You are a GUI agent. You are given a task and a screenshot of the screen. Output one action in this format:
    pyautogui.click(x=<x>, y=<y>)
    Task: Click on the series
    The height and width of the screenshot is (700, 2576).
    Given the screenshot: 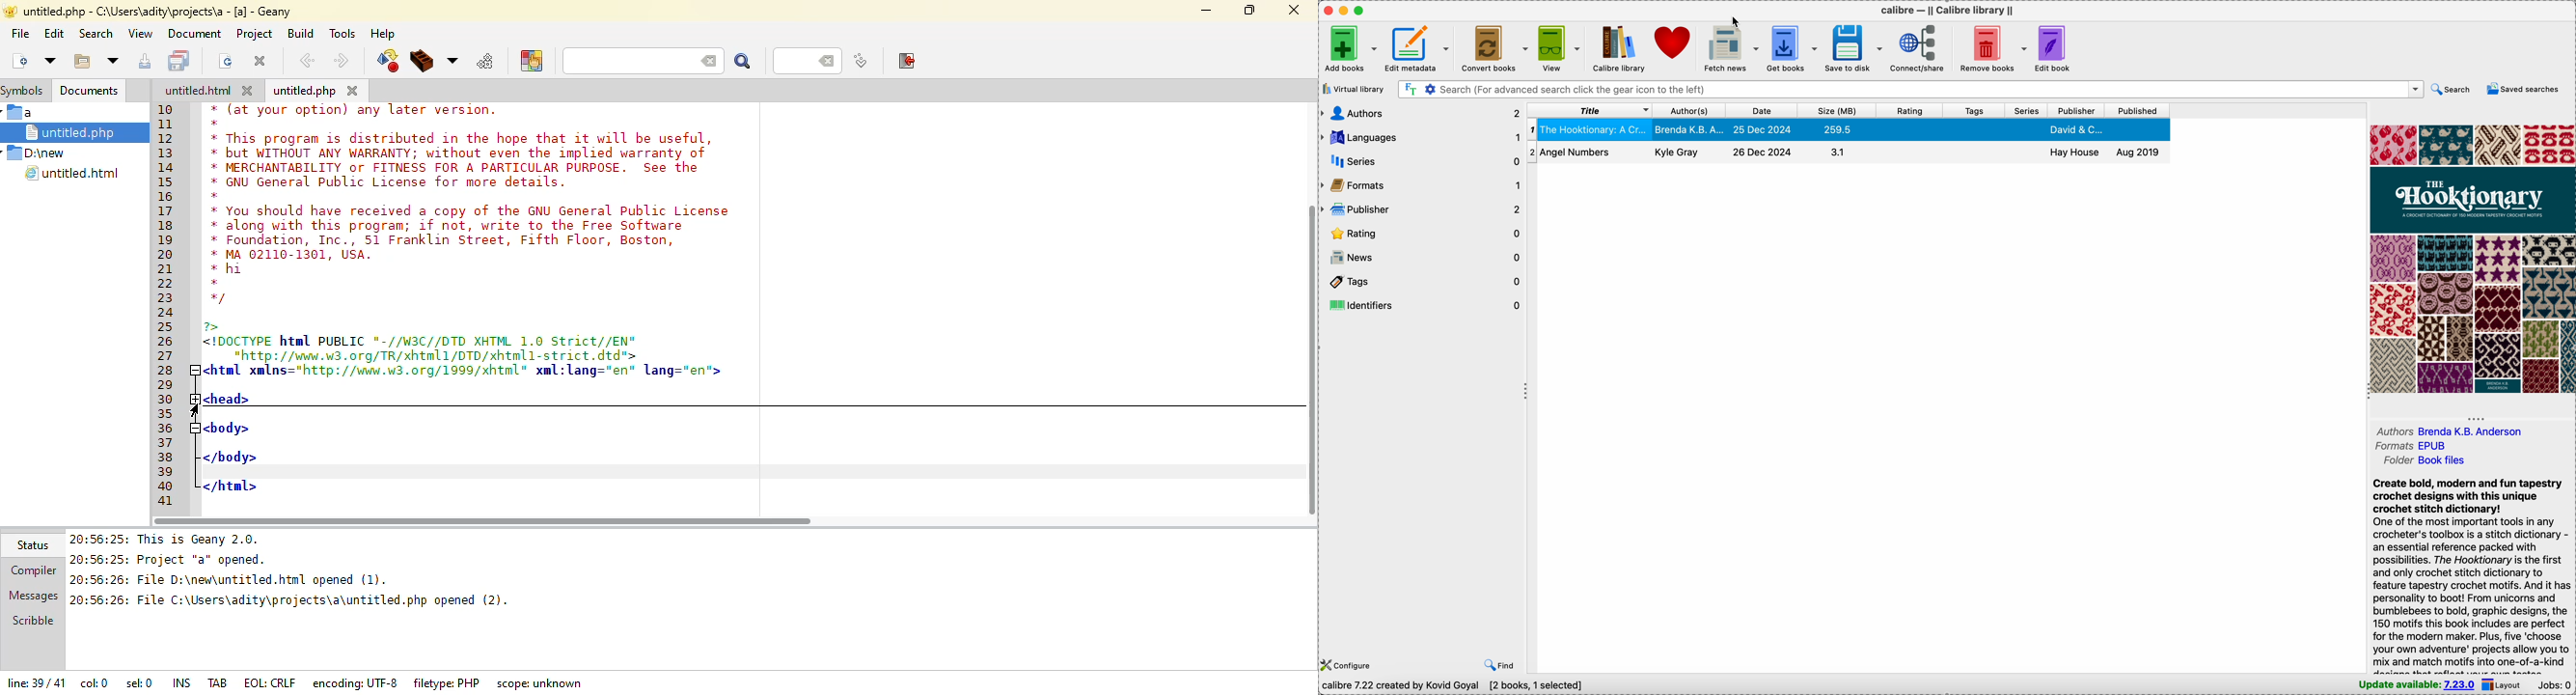 What is the action you would take?
    pyautogui.click(x=1420, y=161)
    